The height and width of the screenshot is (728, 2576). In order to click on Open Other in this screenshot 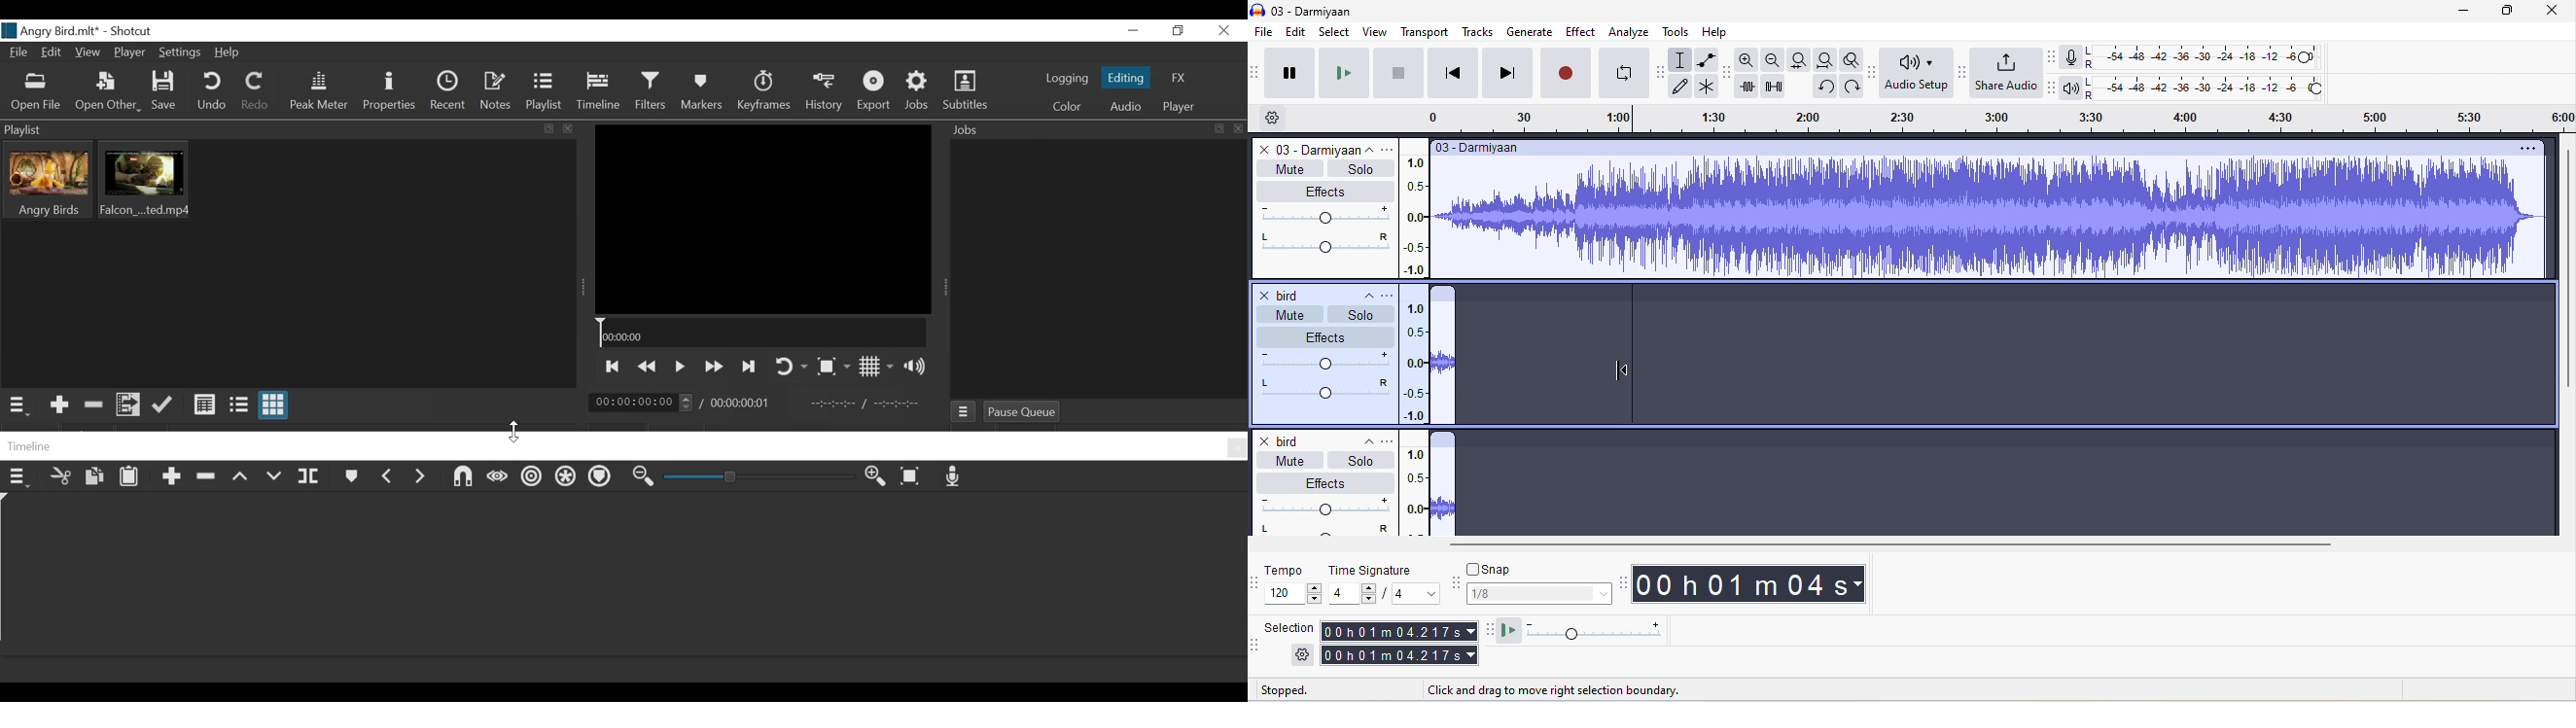, I will do `click(109, 94)`.